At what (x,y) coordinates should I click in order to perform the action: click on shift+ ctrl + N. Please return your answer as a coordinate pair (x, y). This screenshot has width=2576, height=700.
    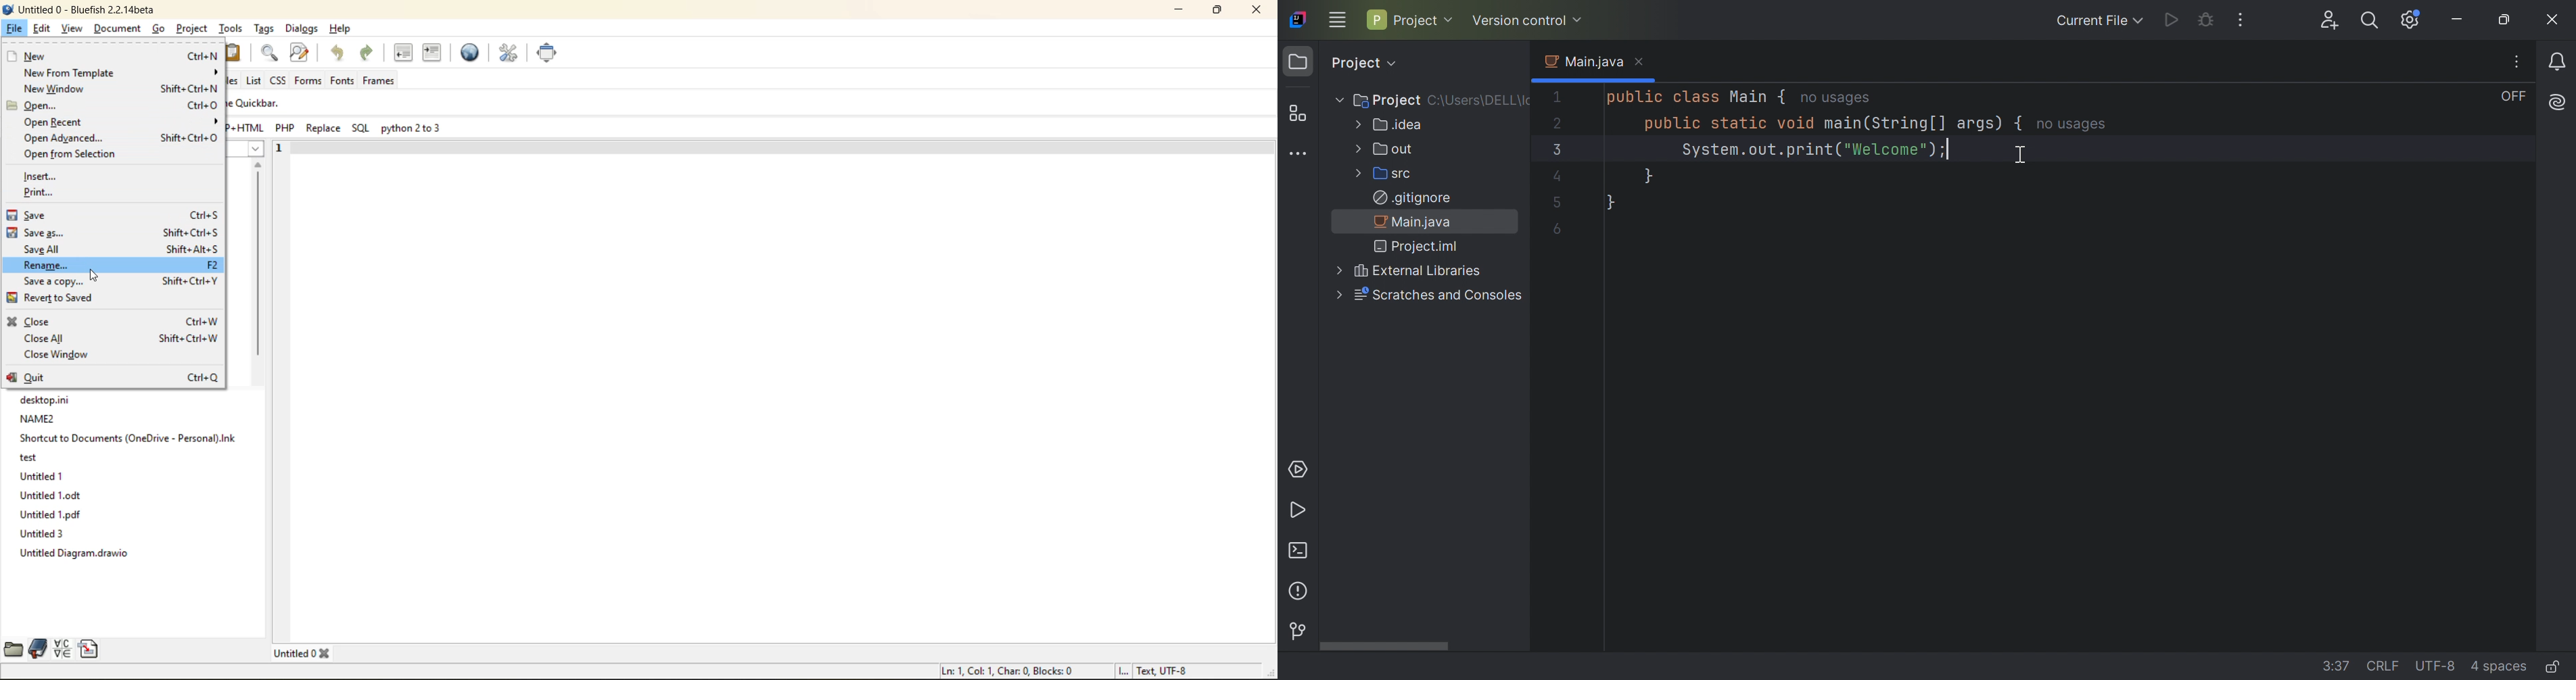
    Looking at the image, I should click on (193, 85).